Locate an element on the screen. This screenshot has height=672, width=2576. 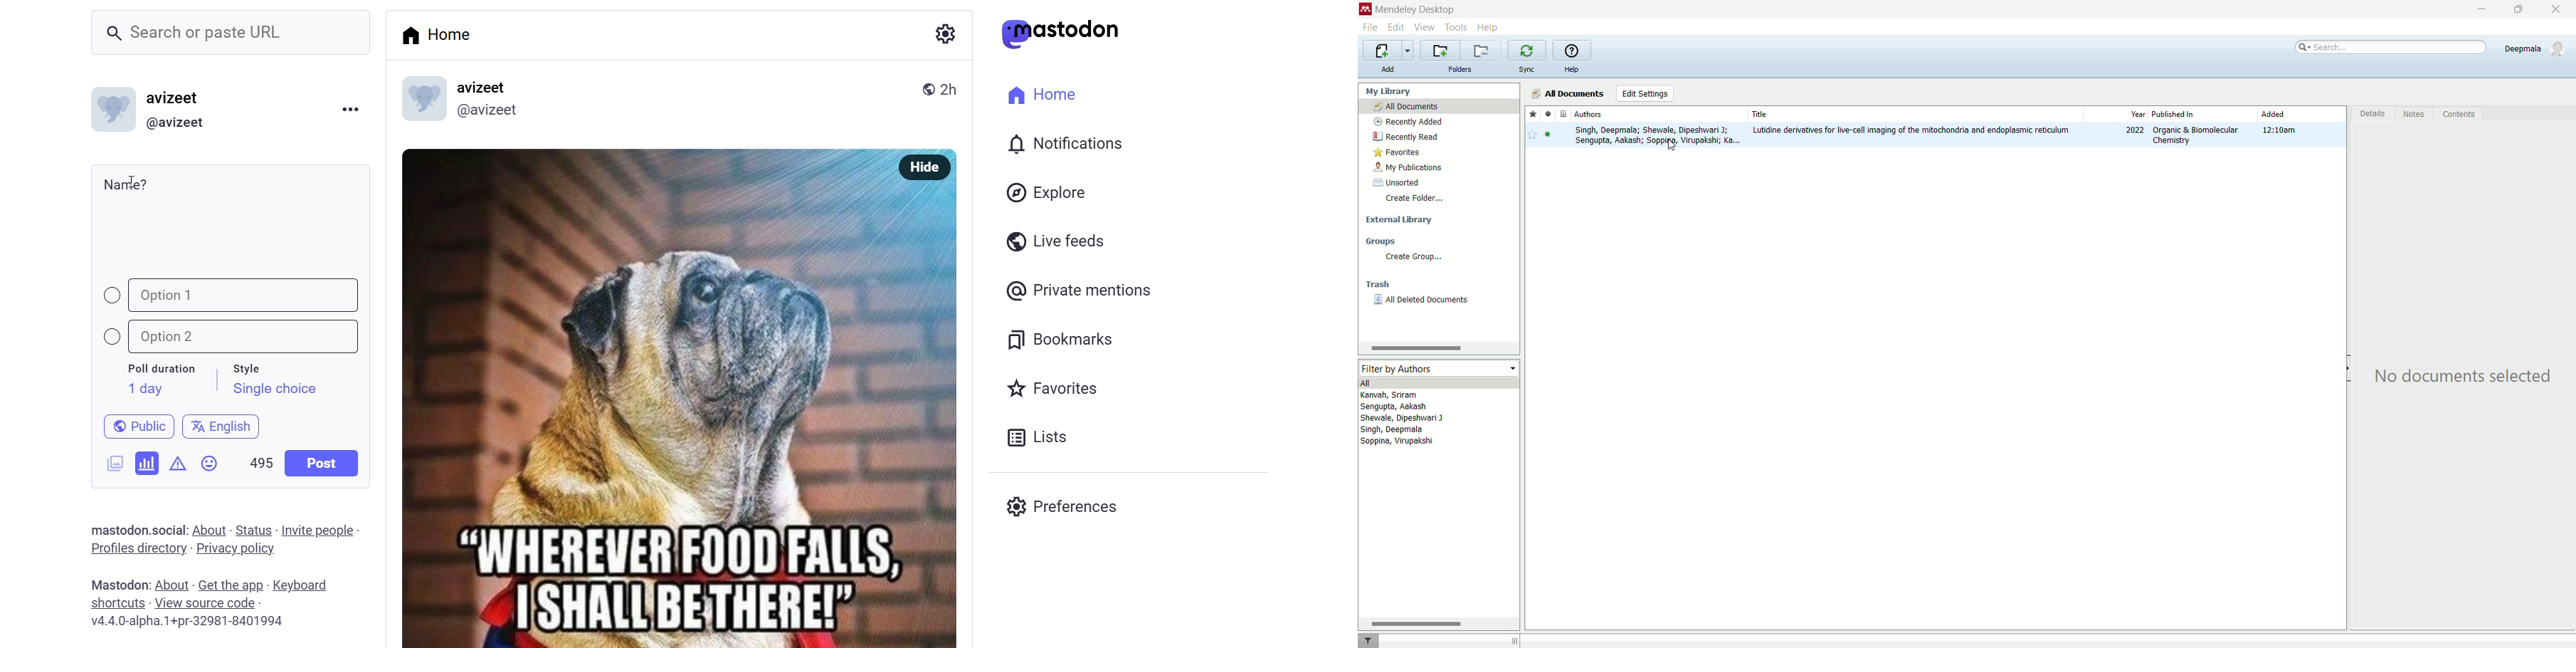
bookmark is located at coordinates (1062, 338).